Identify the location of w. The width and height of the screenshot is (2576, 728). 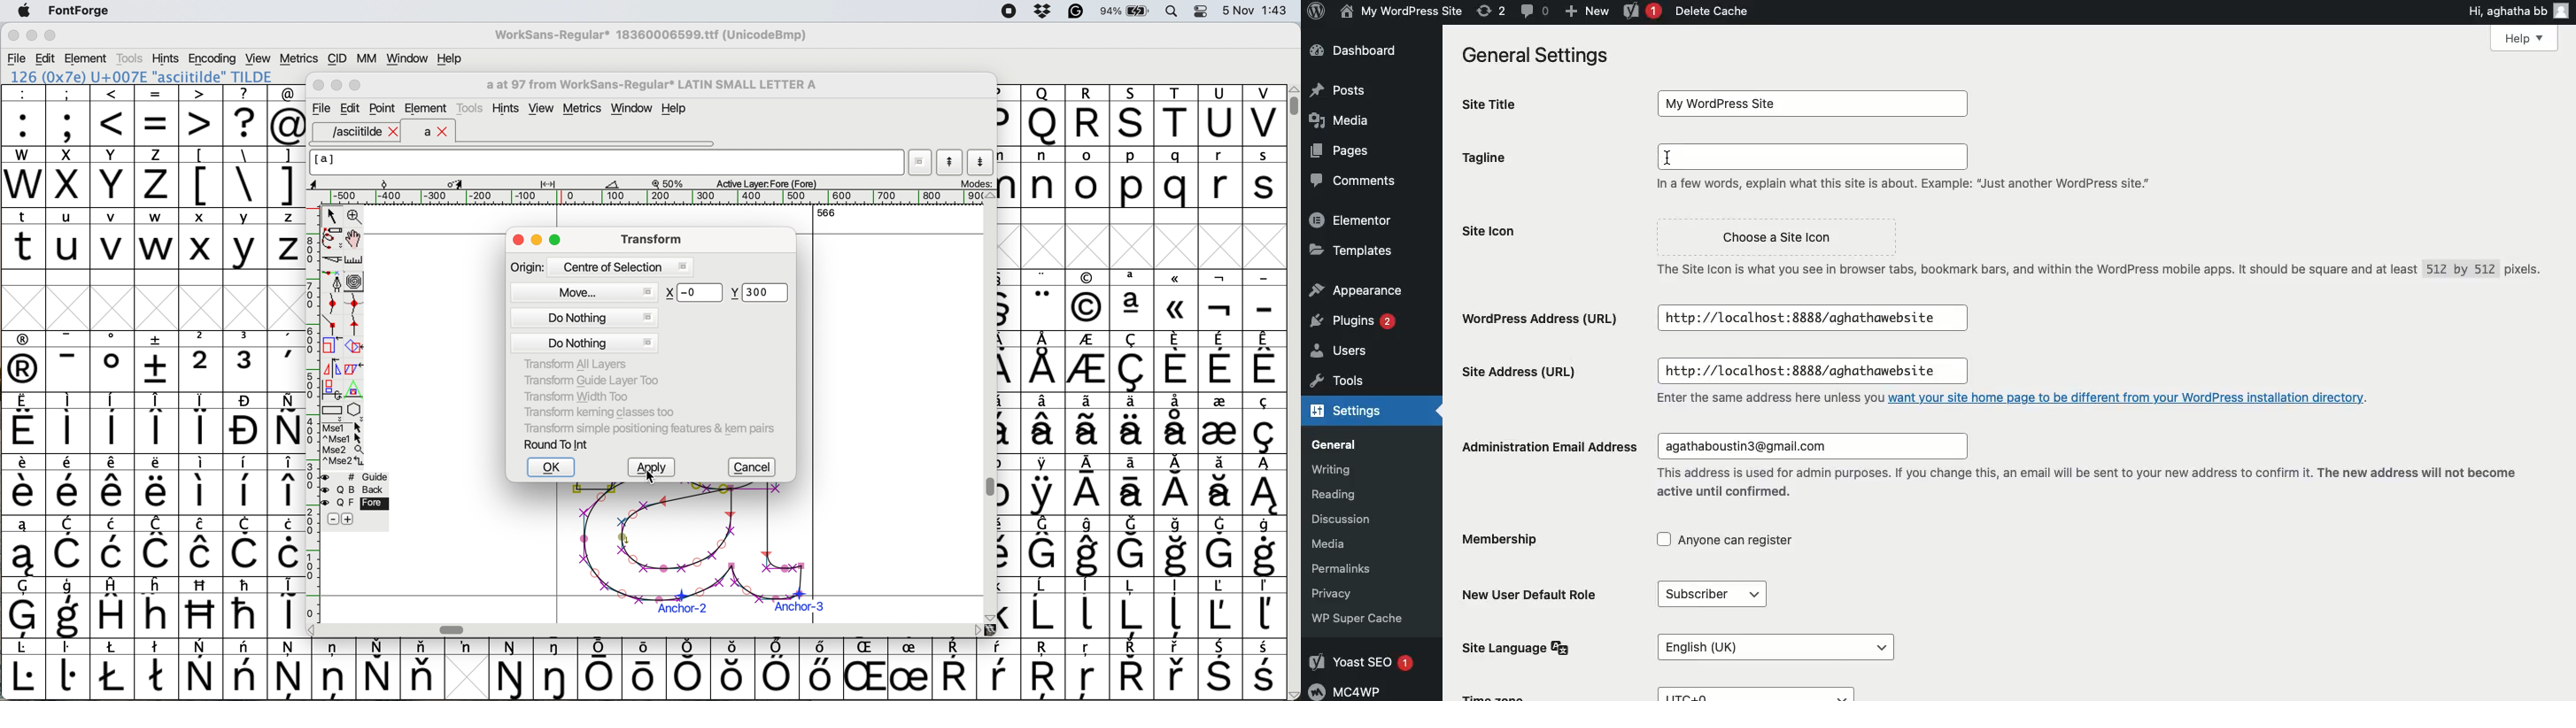
(157, 239).